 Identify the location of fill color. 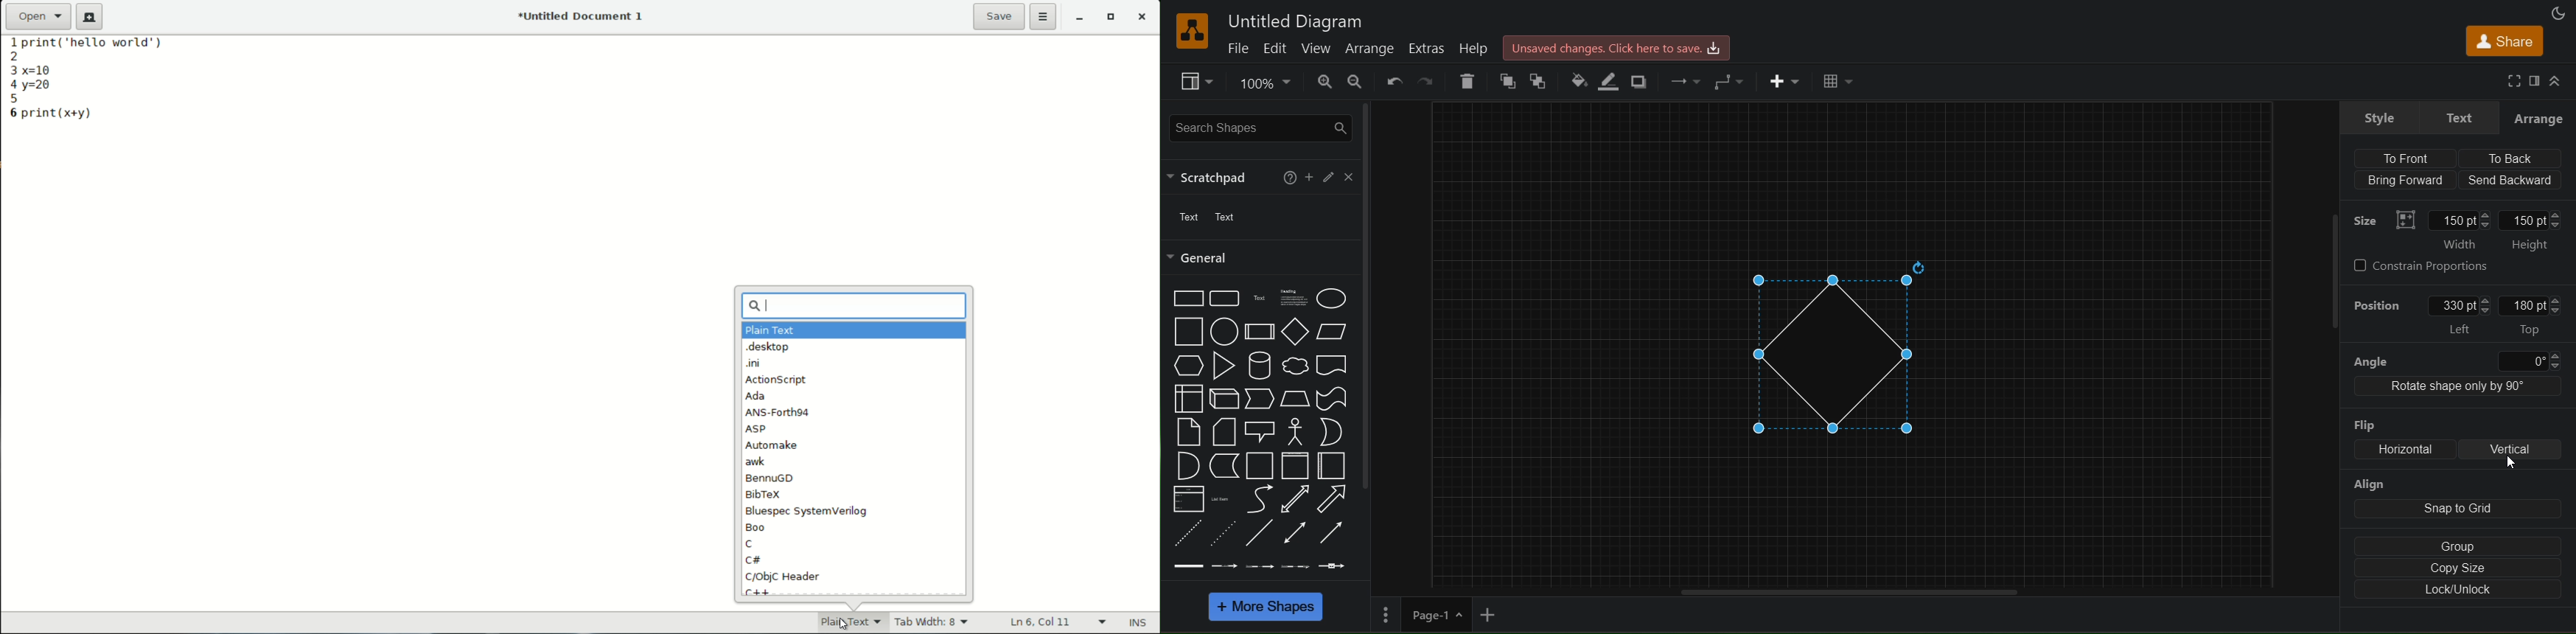
(1577, 78).